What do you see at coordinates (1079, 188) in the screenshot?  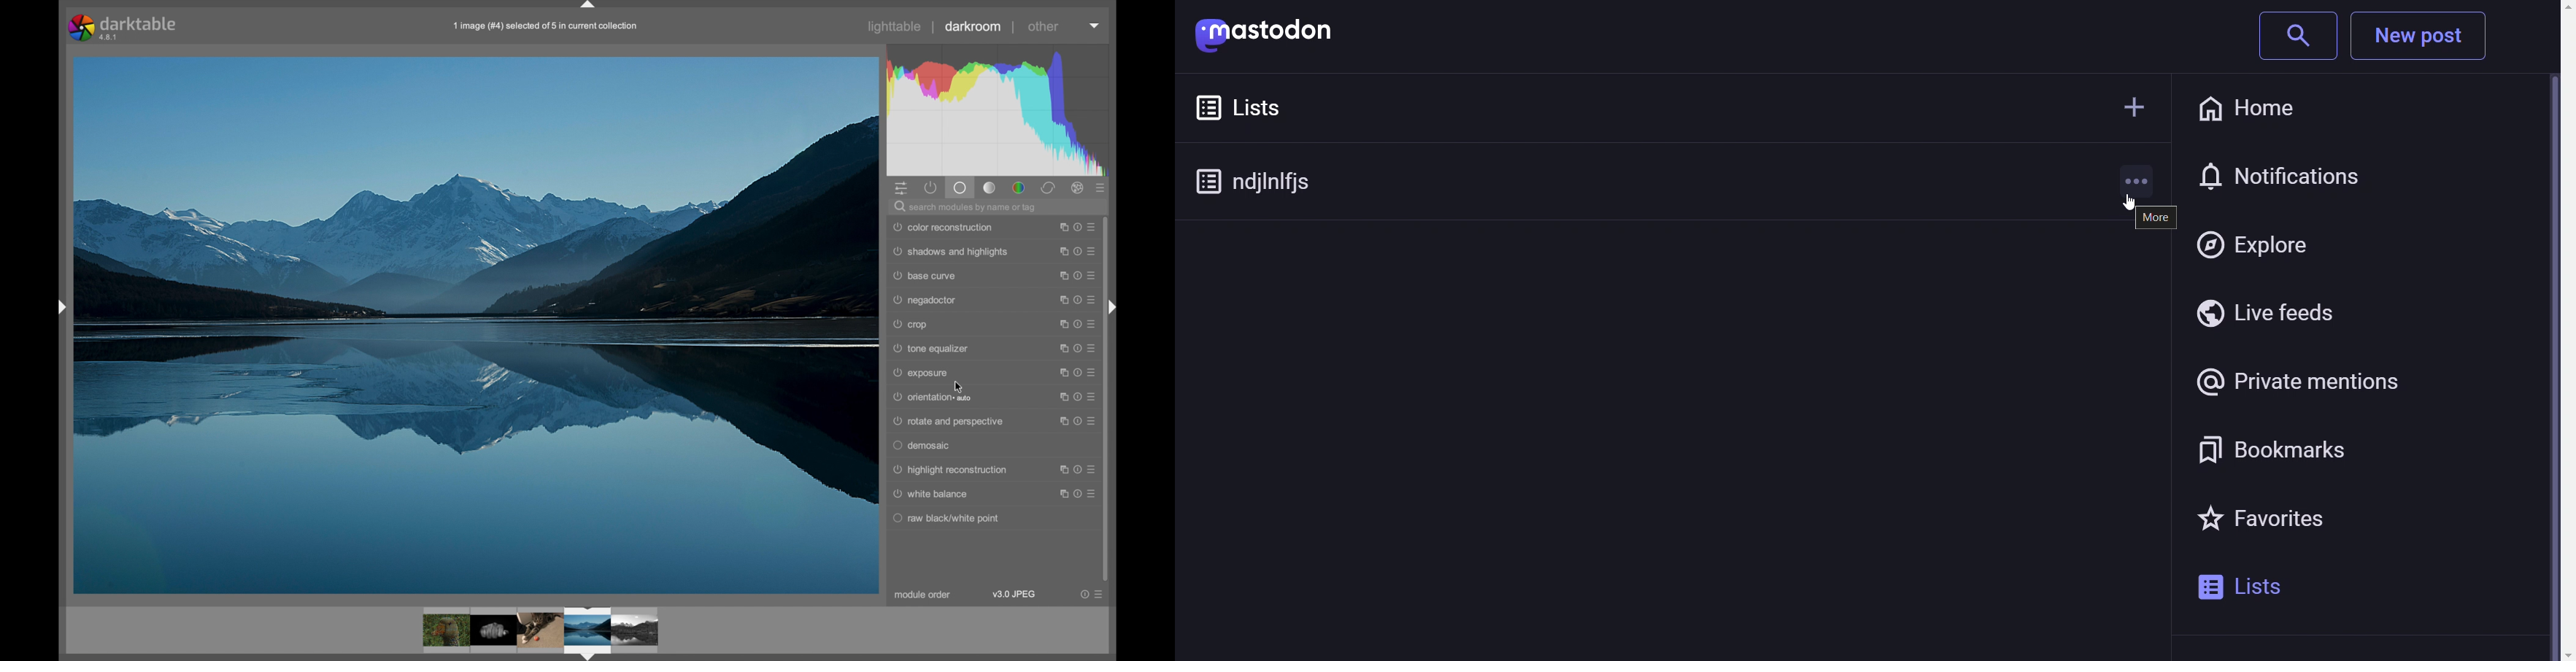 I see `effect` at bounding box center [1079, 188].